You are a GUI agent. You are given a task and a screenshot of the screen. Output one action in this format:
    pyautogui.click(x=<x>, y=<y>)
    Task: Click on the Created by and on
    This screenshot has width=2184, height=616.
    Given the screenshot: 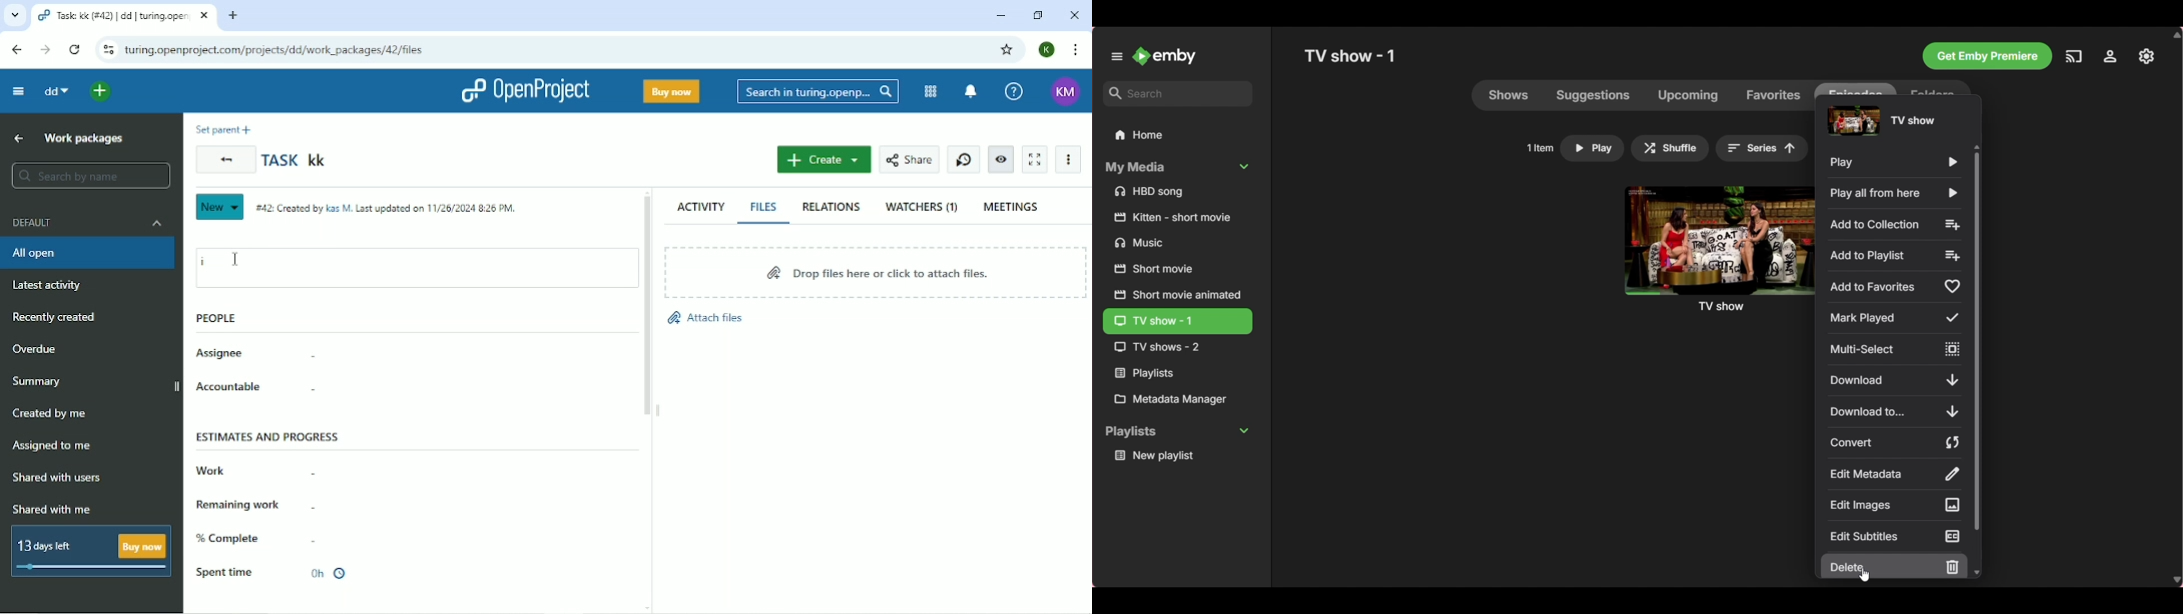 What is the action you would take?
    pyautogui.click(x=388, y=208)
    